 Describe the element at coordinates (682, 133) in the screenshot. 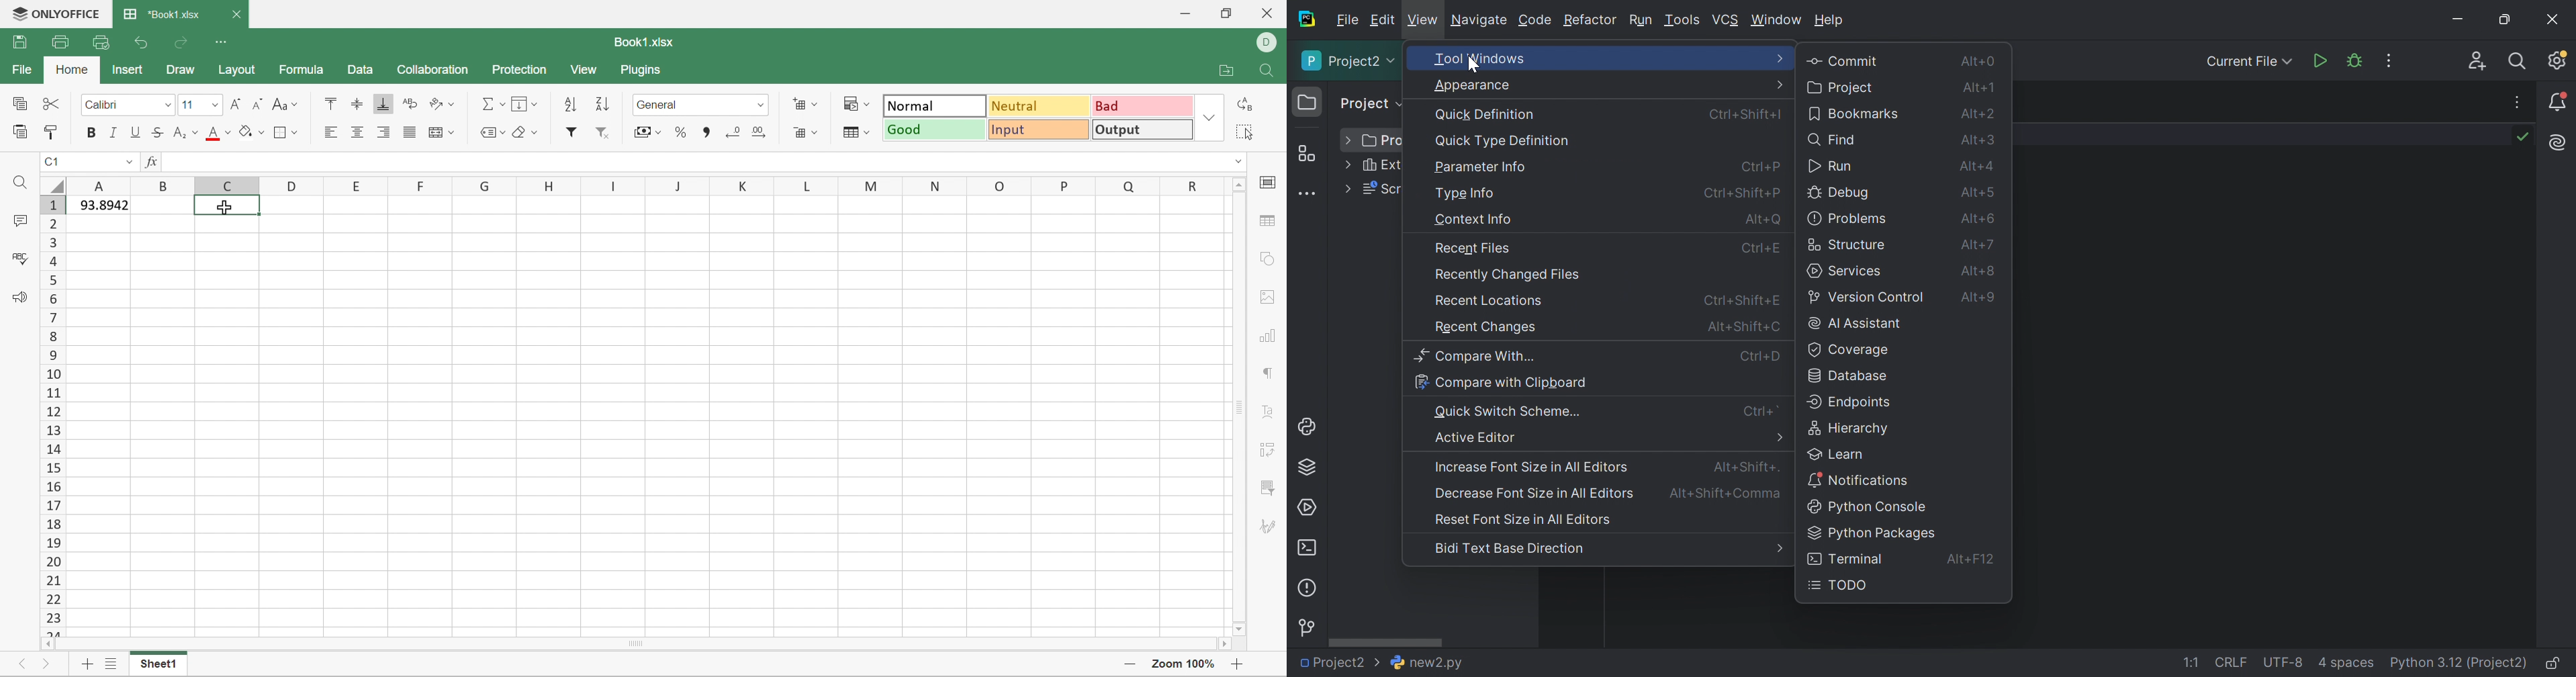

I see `Percent style` at that location.